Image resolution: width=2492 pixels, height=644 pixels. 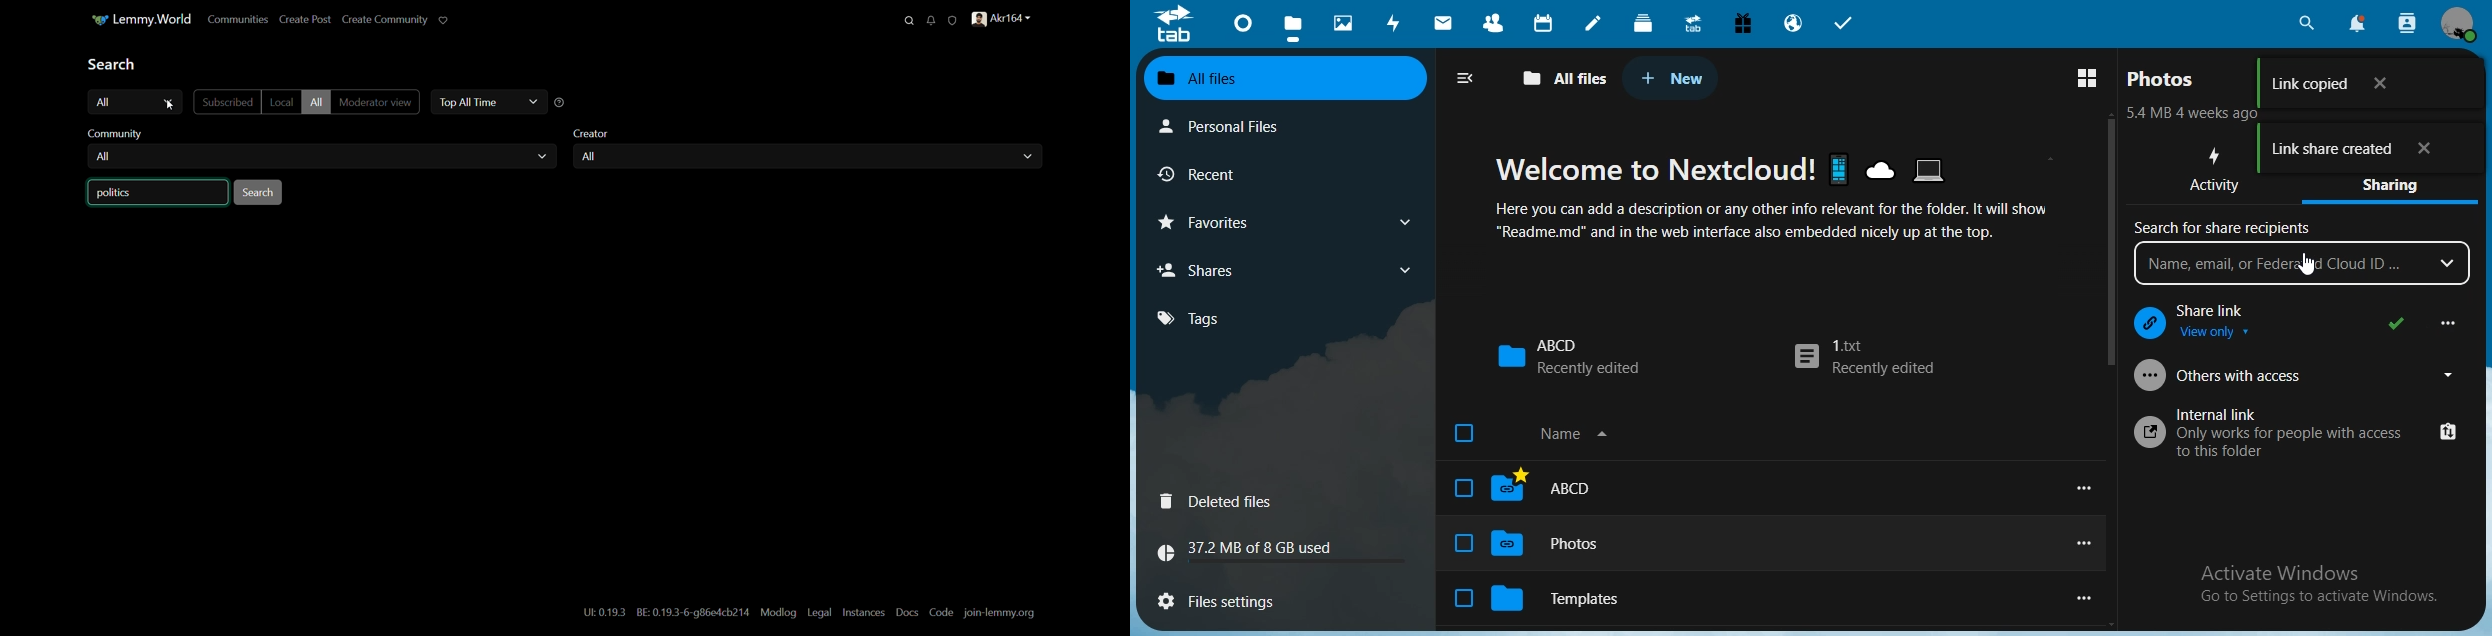 I want to click on link share created, so click(x=2369, y=151).